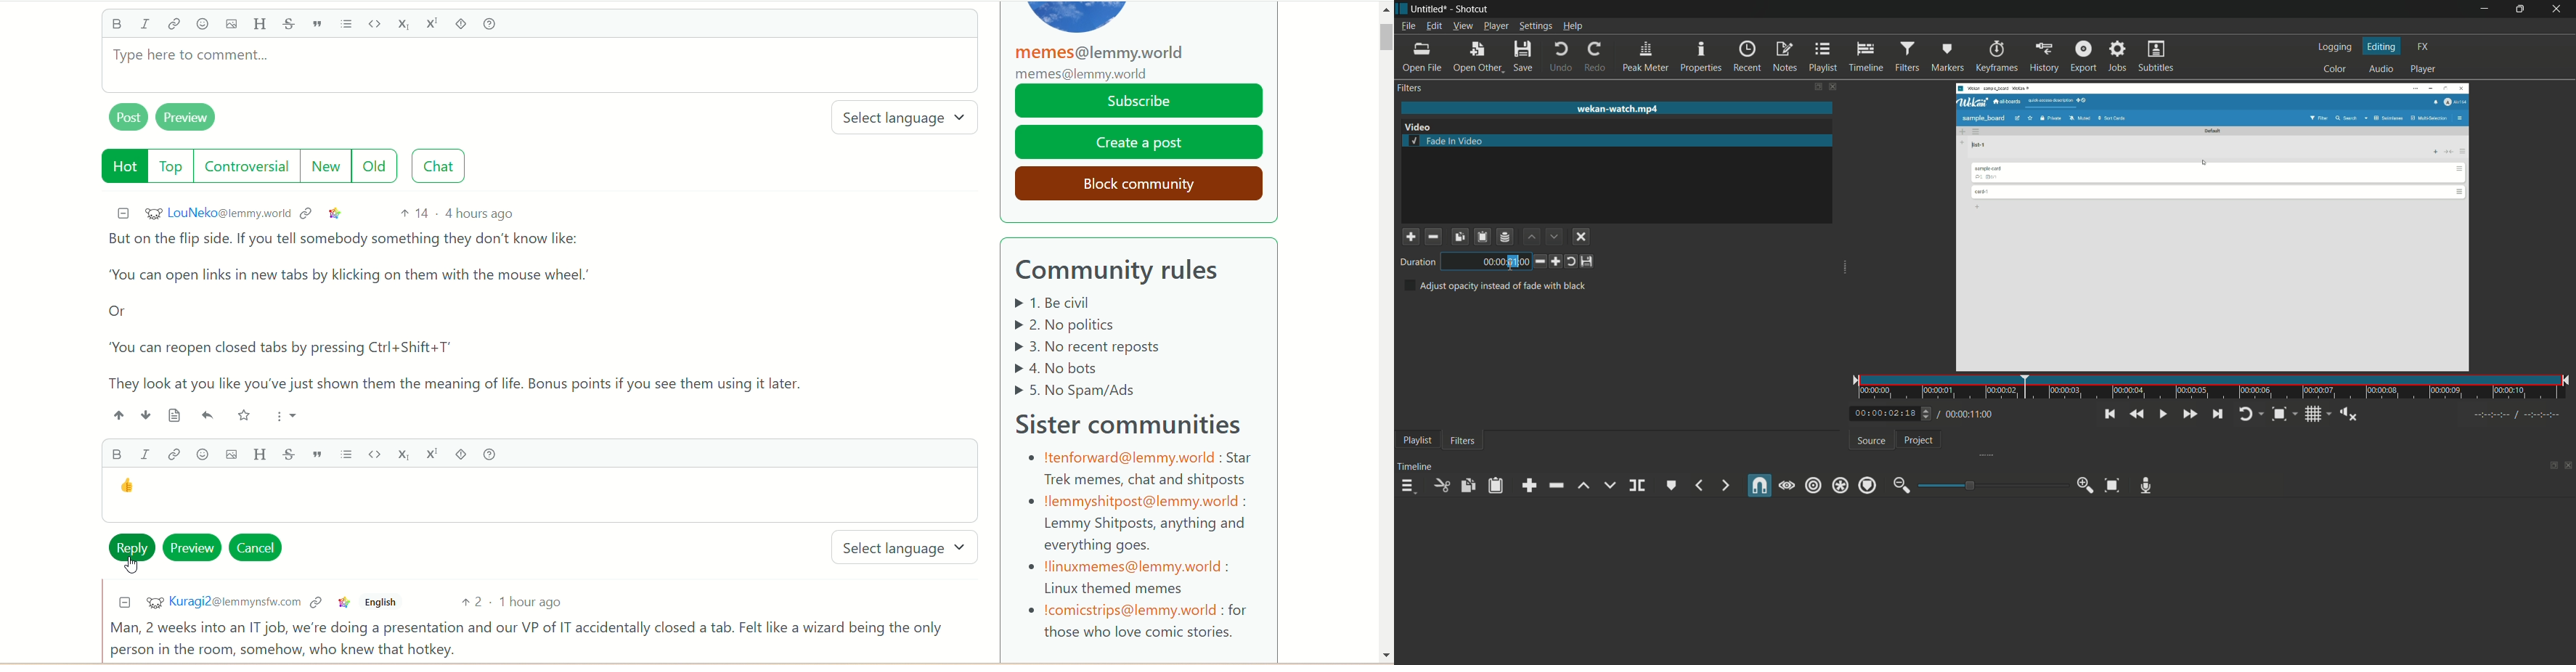 The height and width of the screenshot is (672, 2576). What do you see at coordinates (1991, 454) in the screenshot?
I see `expand` at bounding box center [1991, 454].